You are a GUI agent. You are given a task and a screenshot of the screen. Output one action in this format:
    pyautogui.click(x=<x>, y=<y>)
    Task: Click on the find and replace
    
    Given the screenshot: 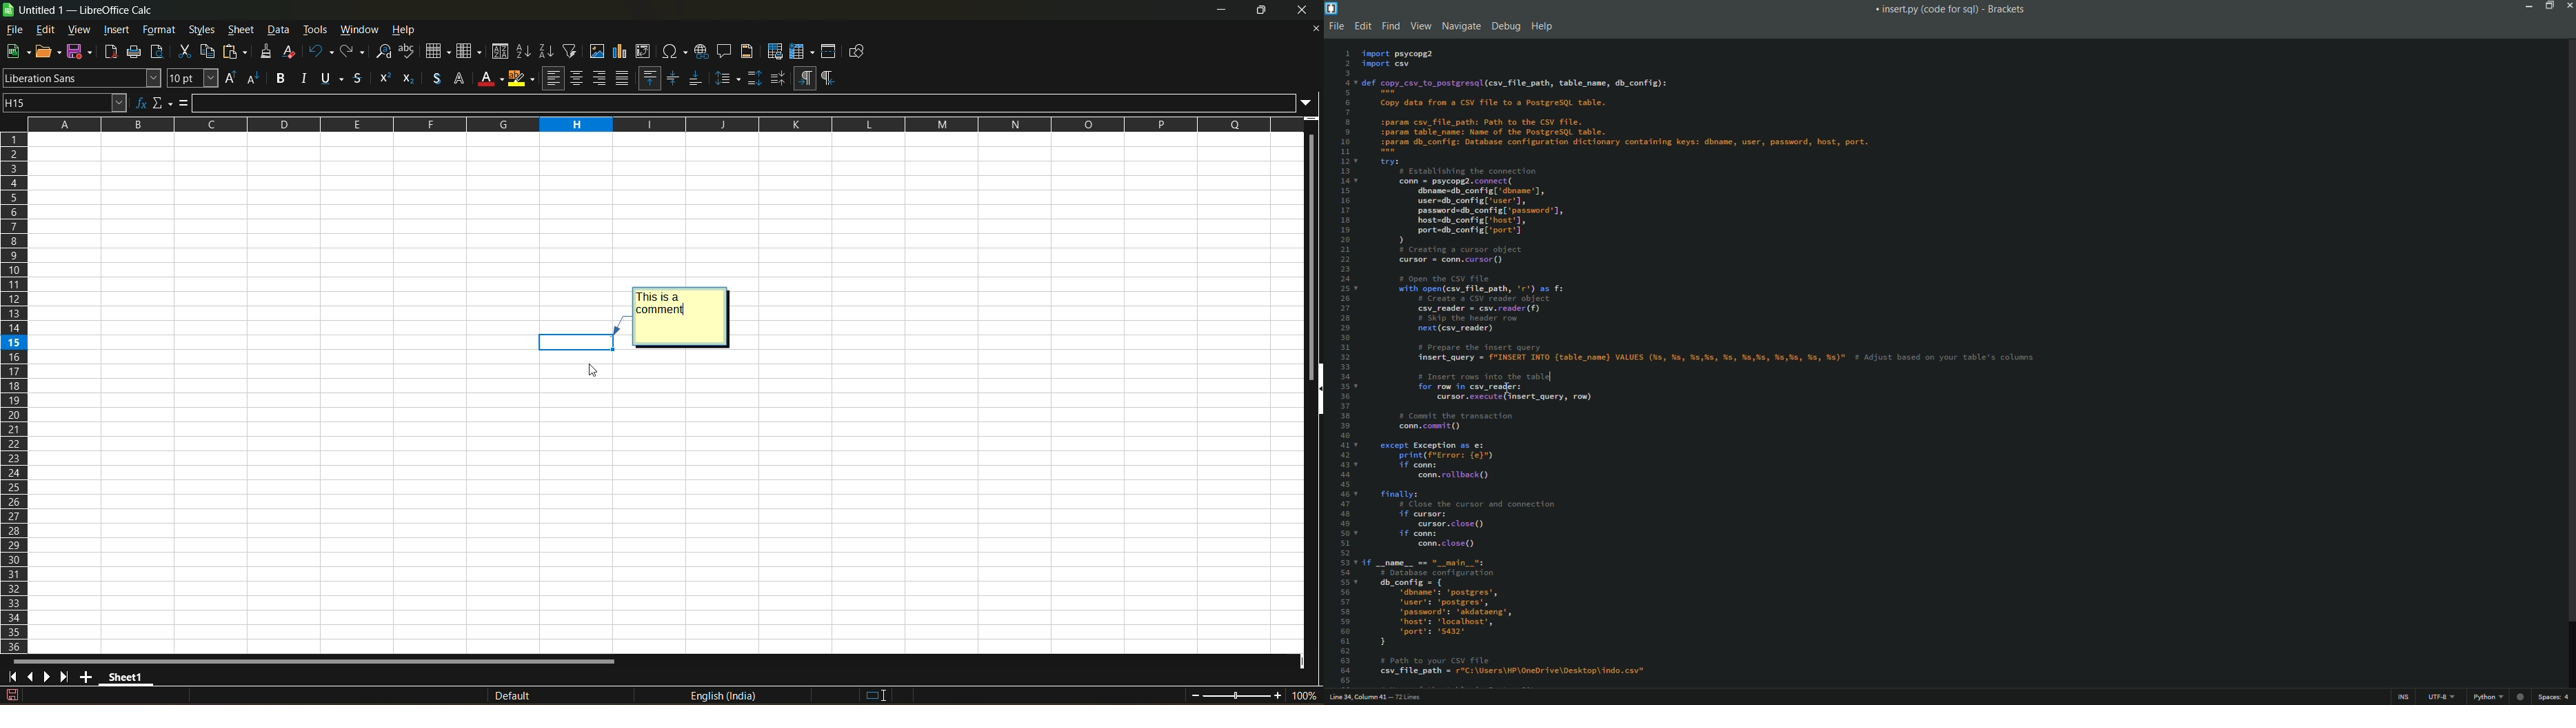 What is the action you would take?
    pyautogui.click(x=384, y=52)
    